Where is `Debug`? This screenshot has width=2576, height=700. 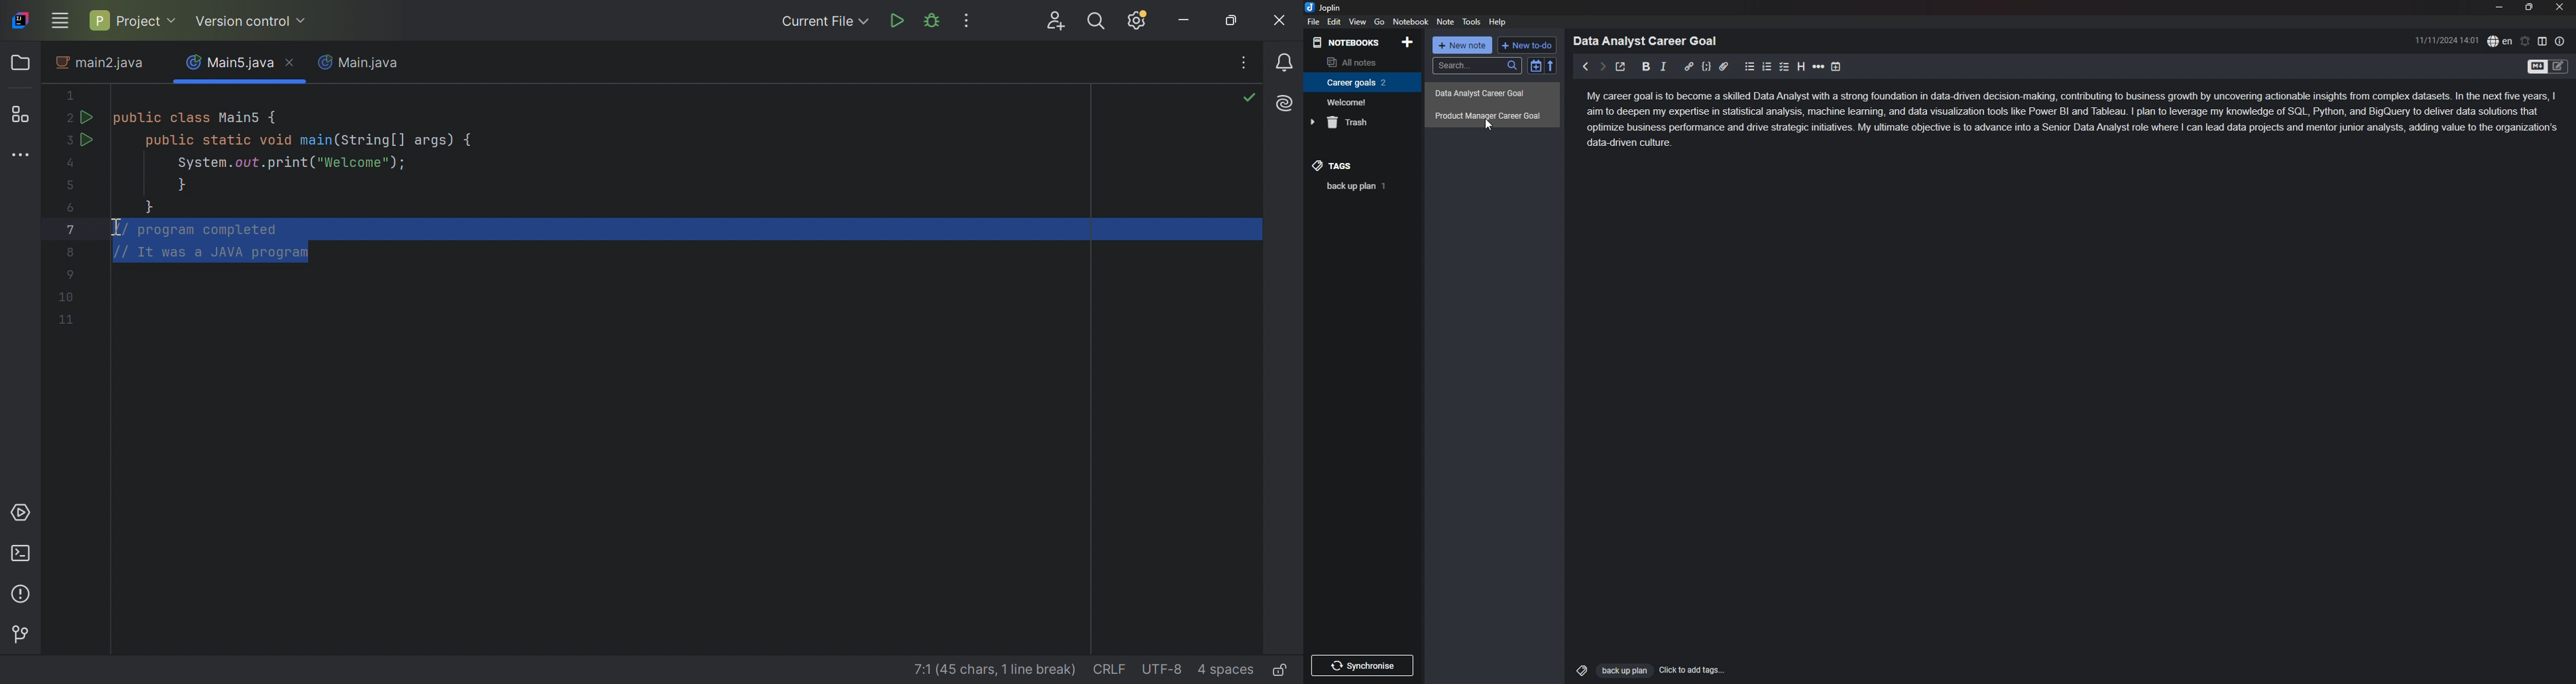 Debug is located at coordinates (933, 20).